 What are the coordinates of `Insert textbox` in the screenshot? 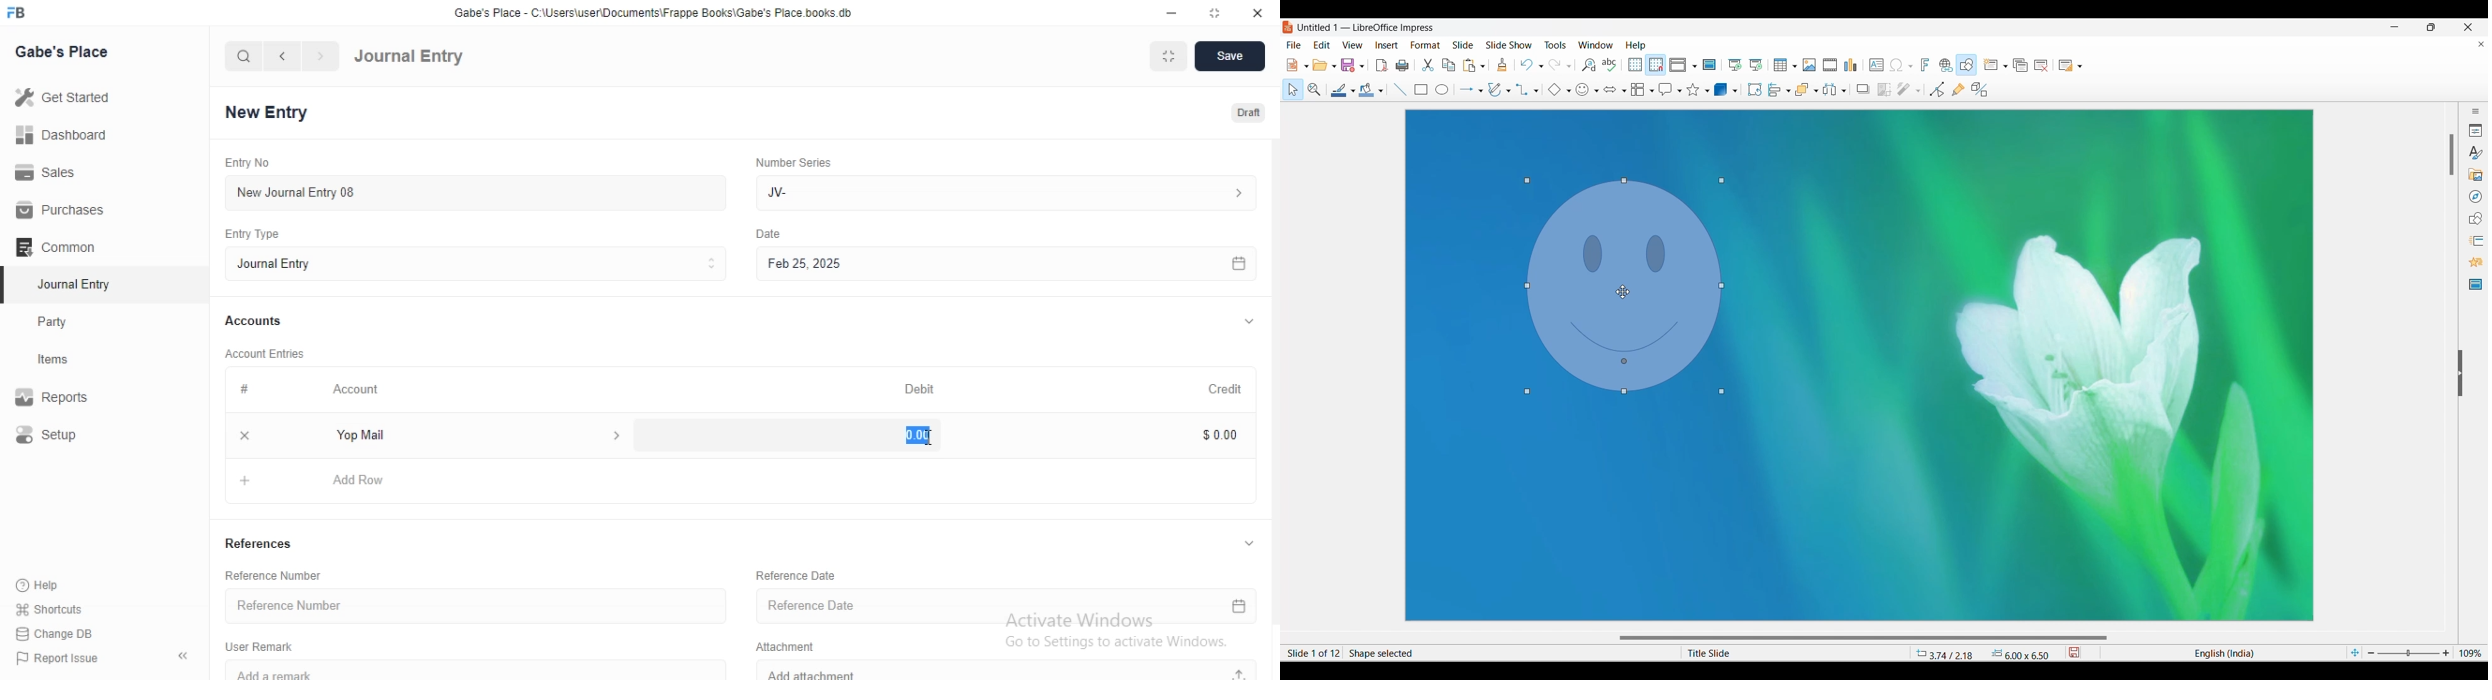 It's located at (1877, 65).